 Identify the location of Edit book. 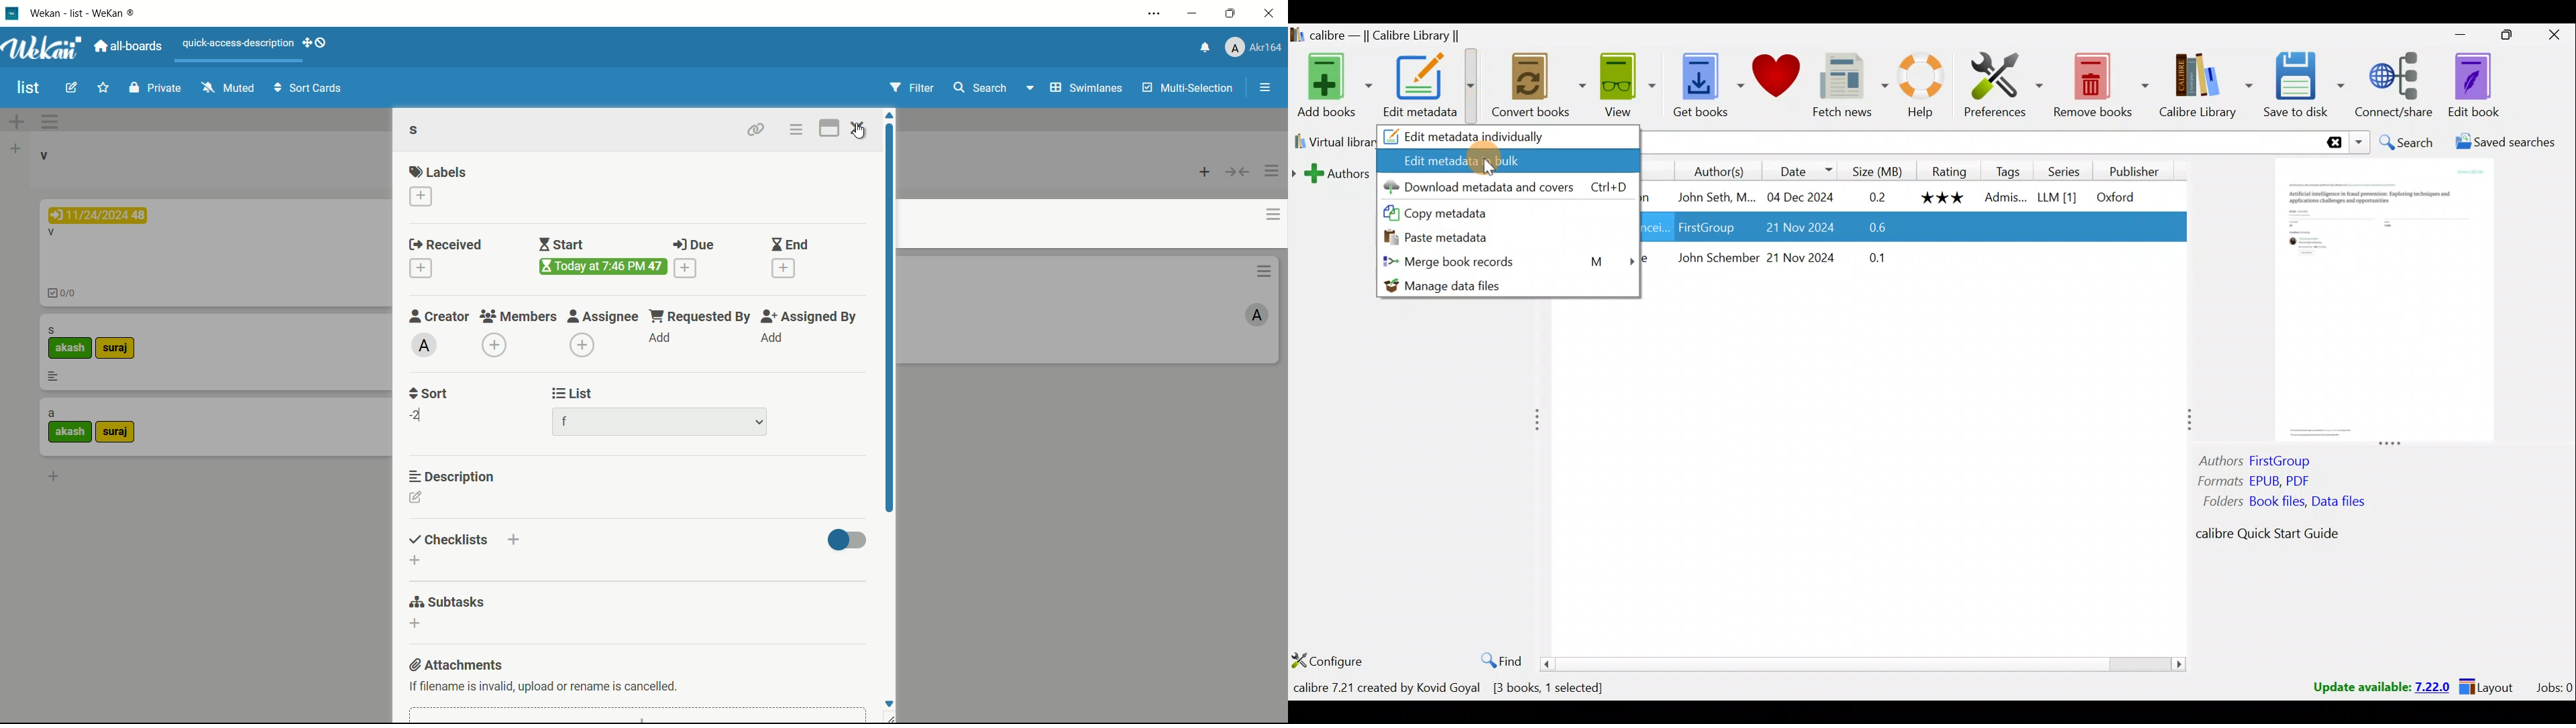
(2473, 84).